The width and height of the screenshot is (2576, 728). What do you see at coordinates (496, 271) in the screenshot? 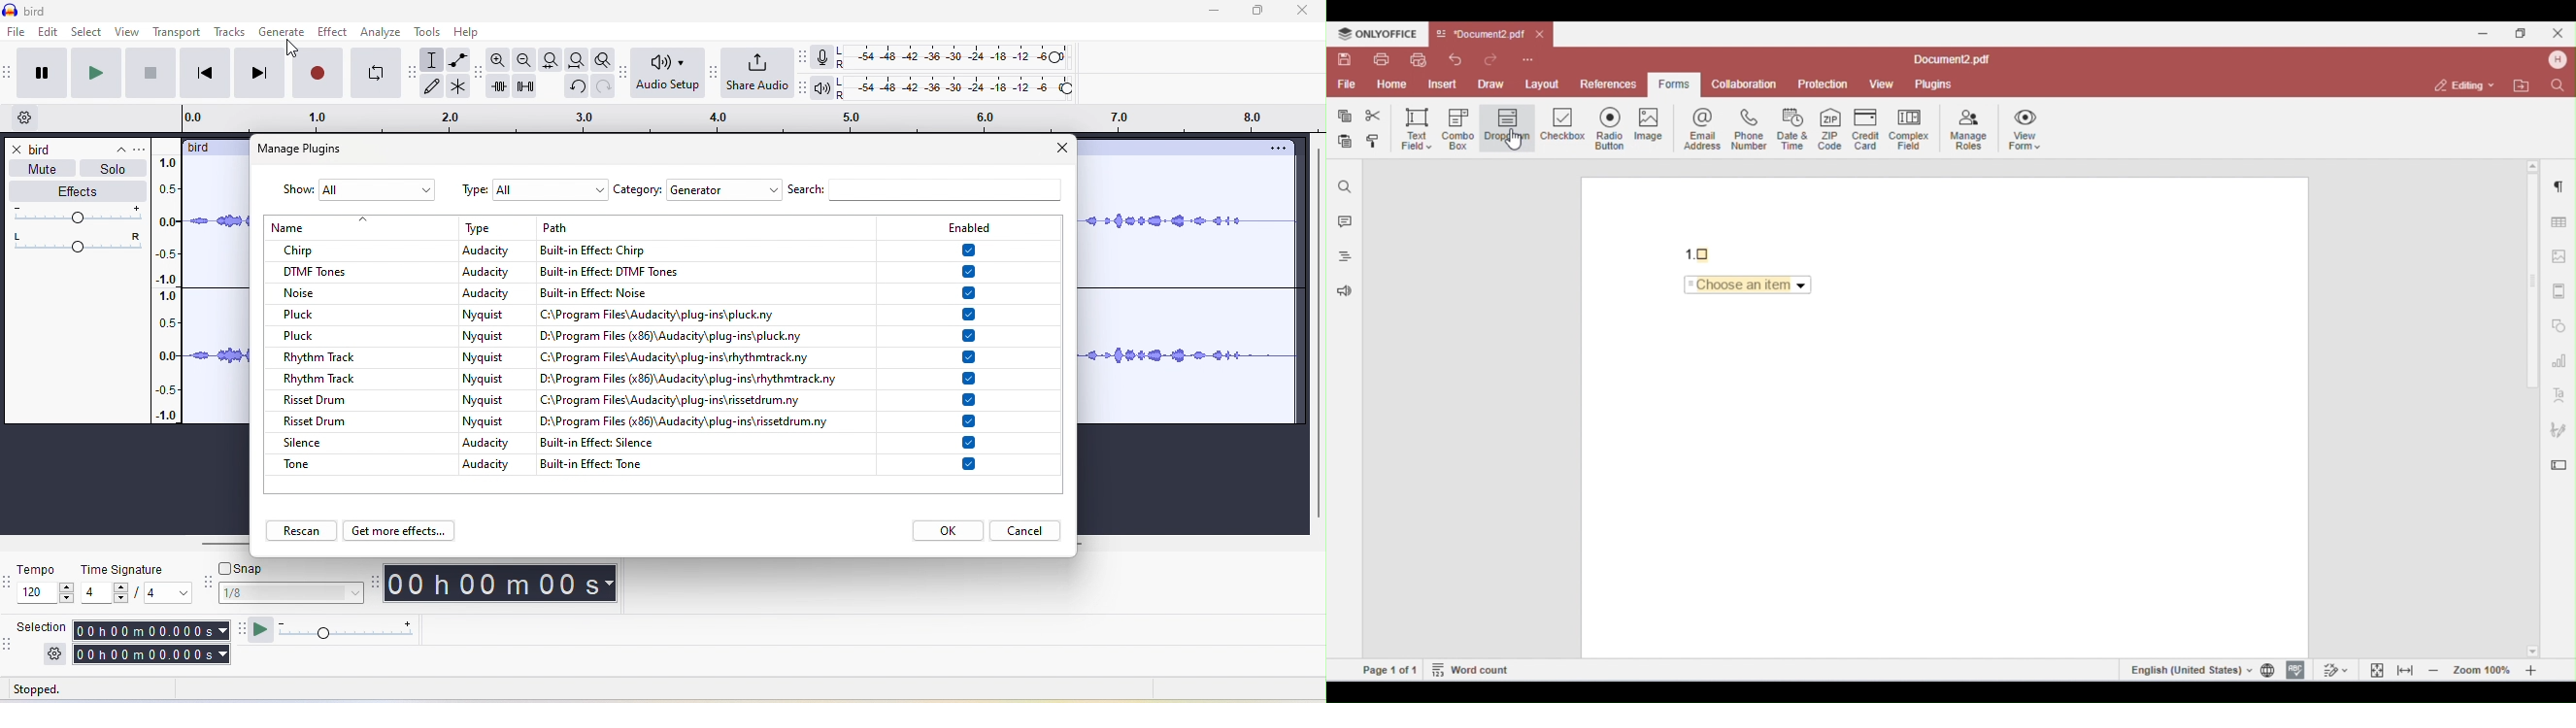
I see `audacity` at bounding box center [496, 271].